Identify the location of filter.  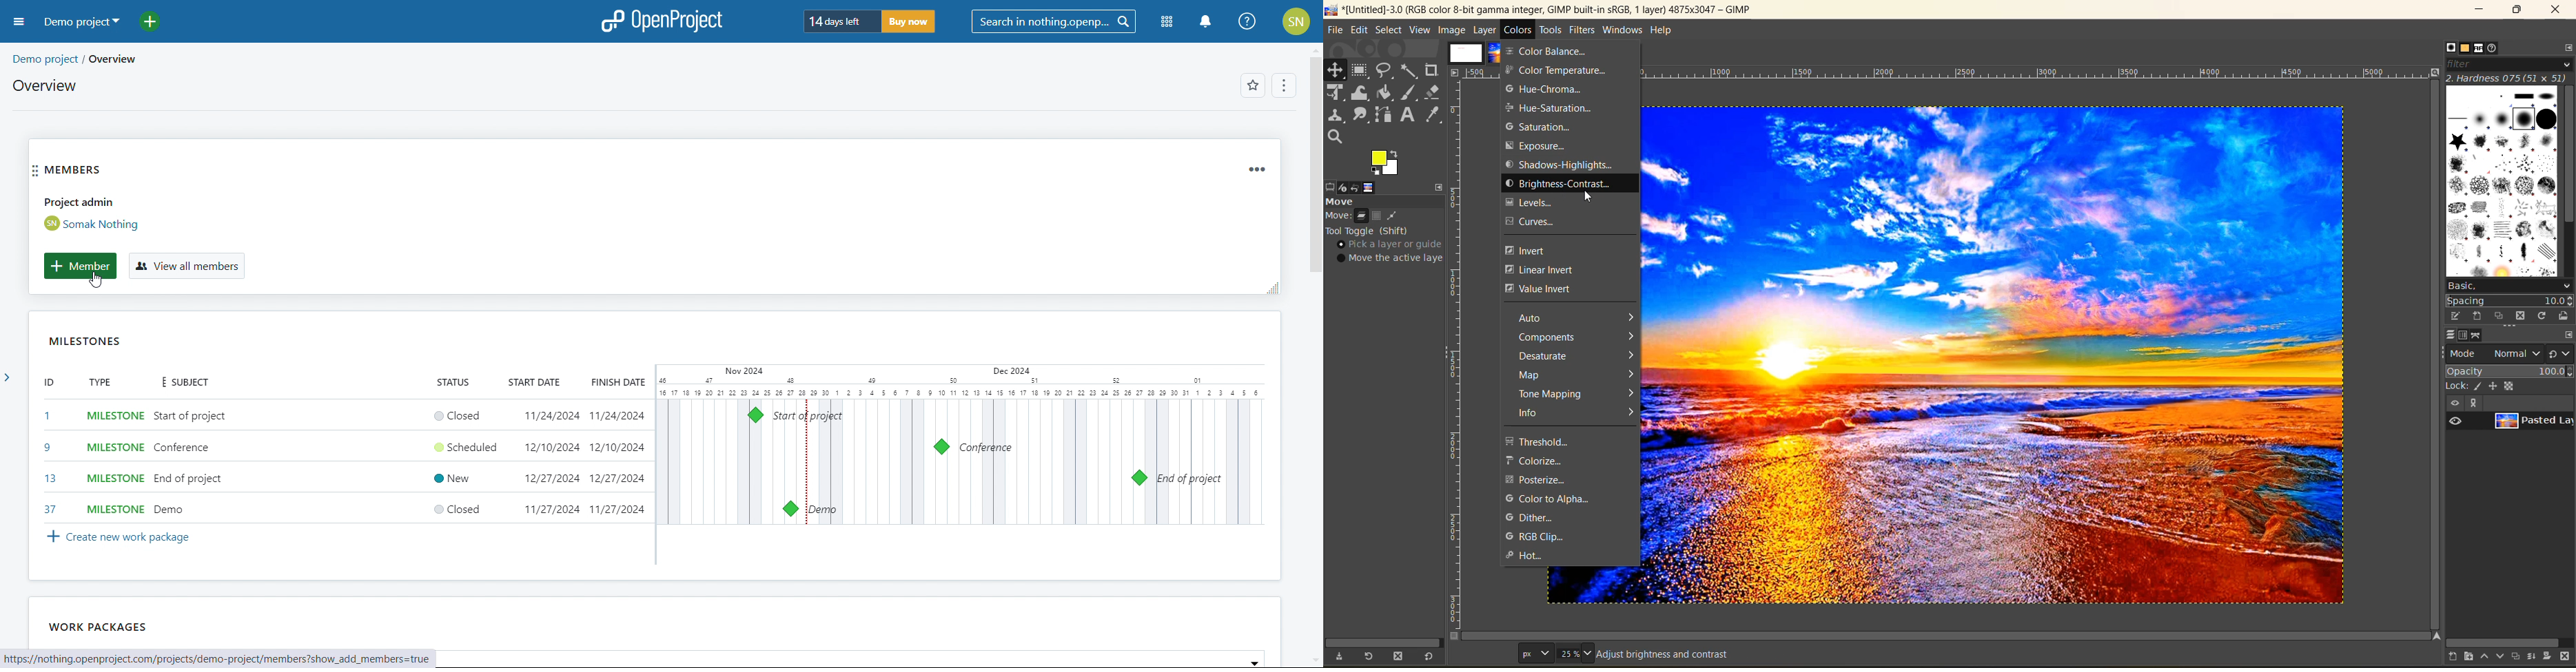
(2510, 64).